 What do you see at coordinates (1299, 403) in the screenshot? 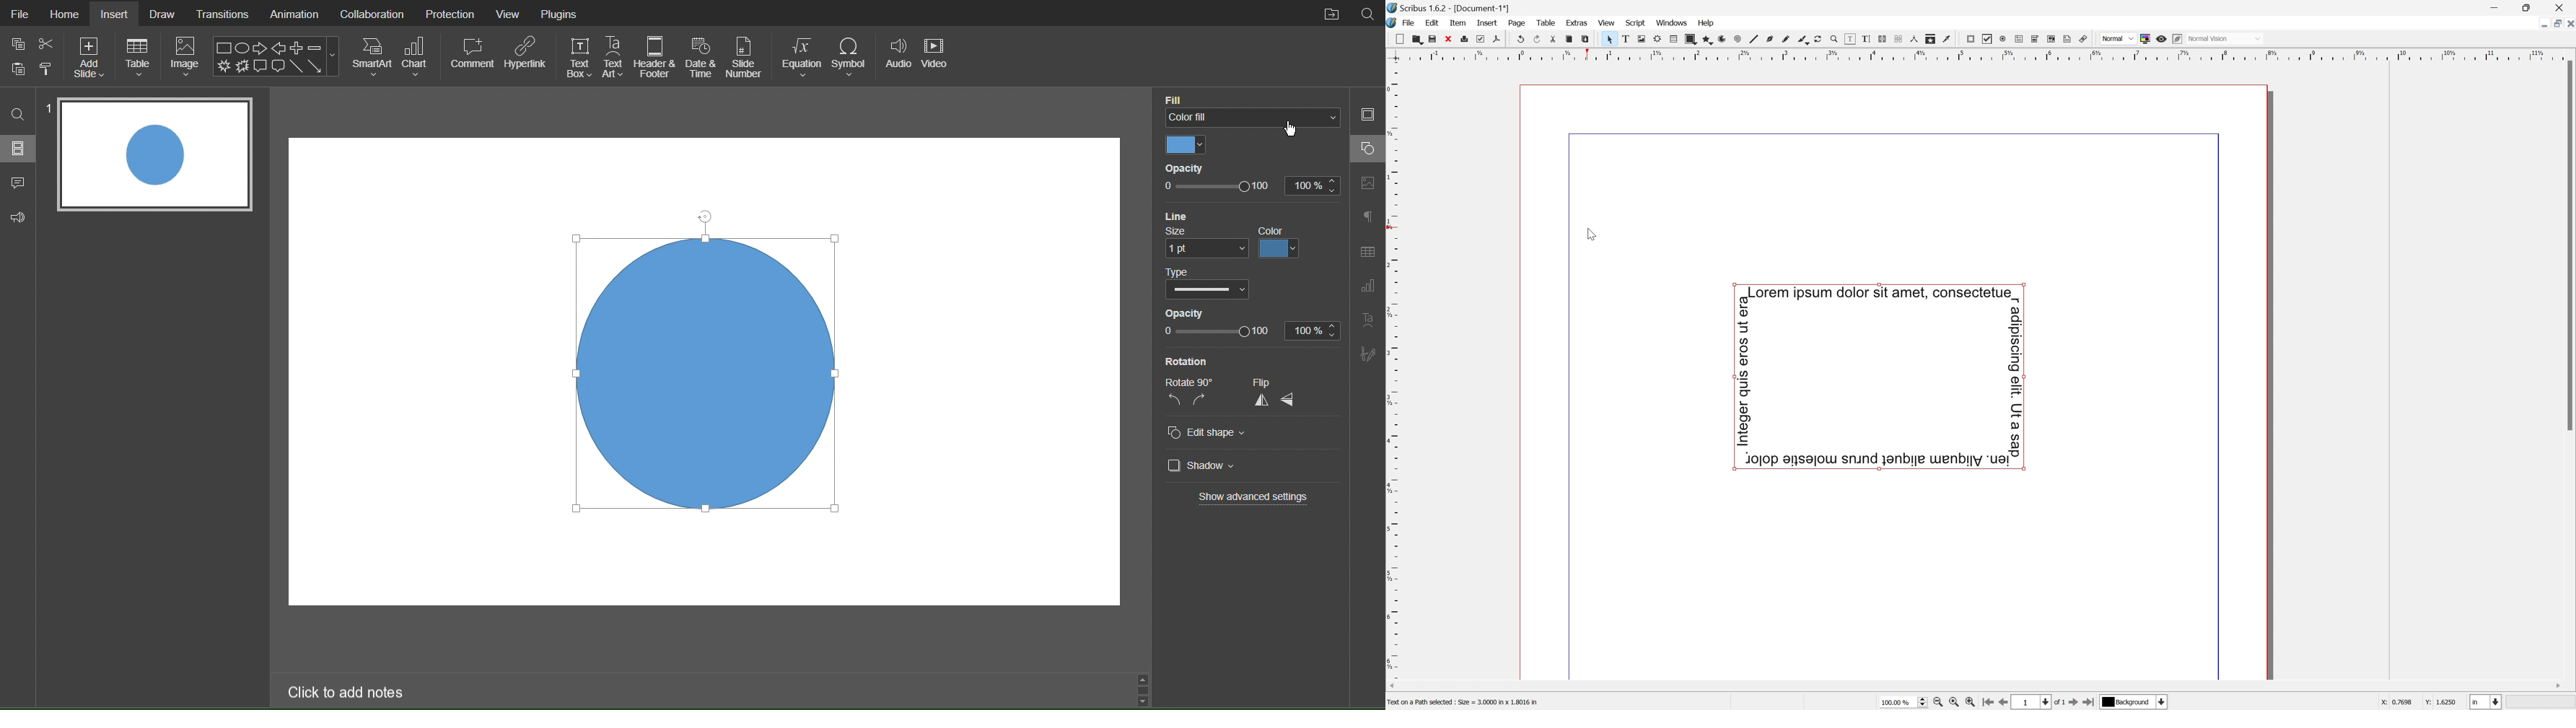
I see `flip sideways` at bounding box center [1299, 403].